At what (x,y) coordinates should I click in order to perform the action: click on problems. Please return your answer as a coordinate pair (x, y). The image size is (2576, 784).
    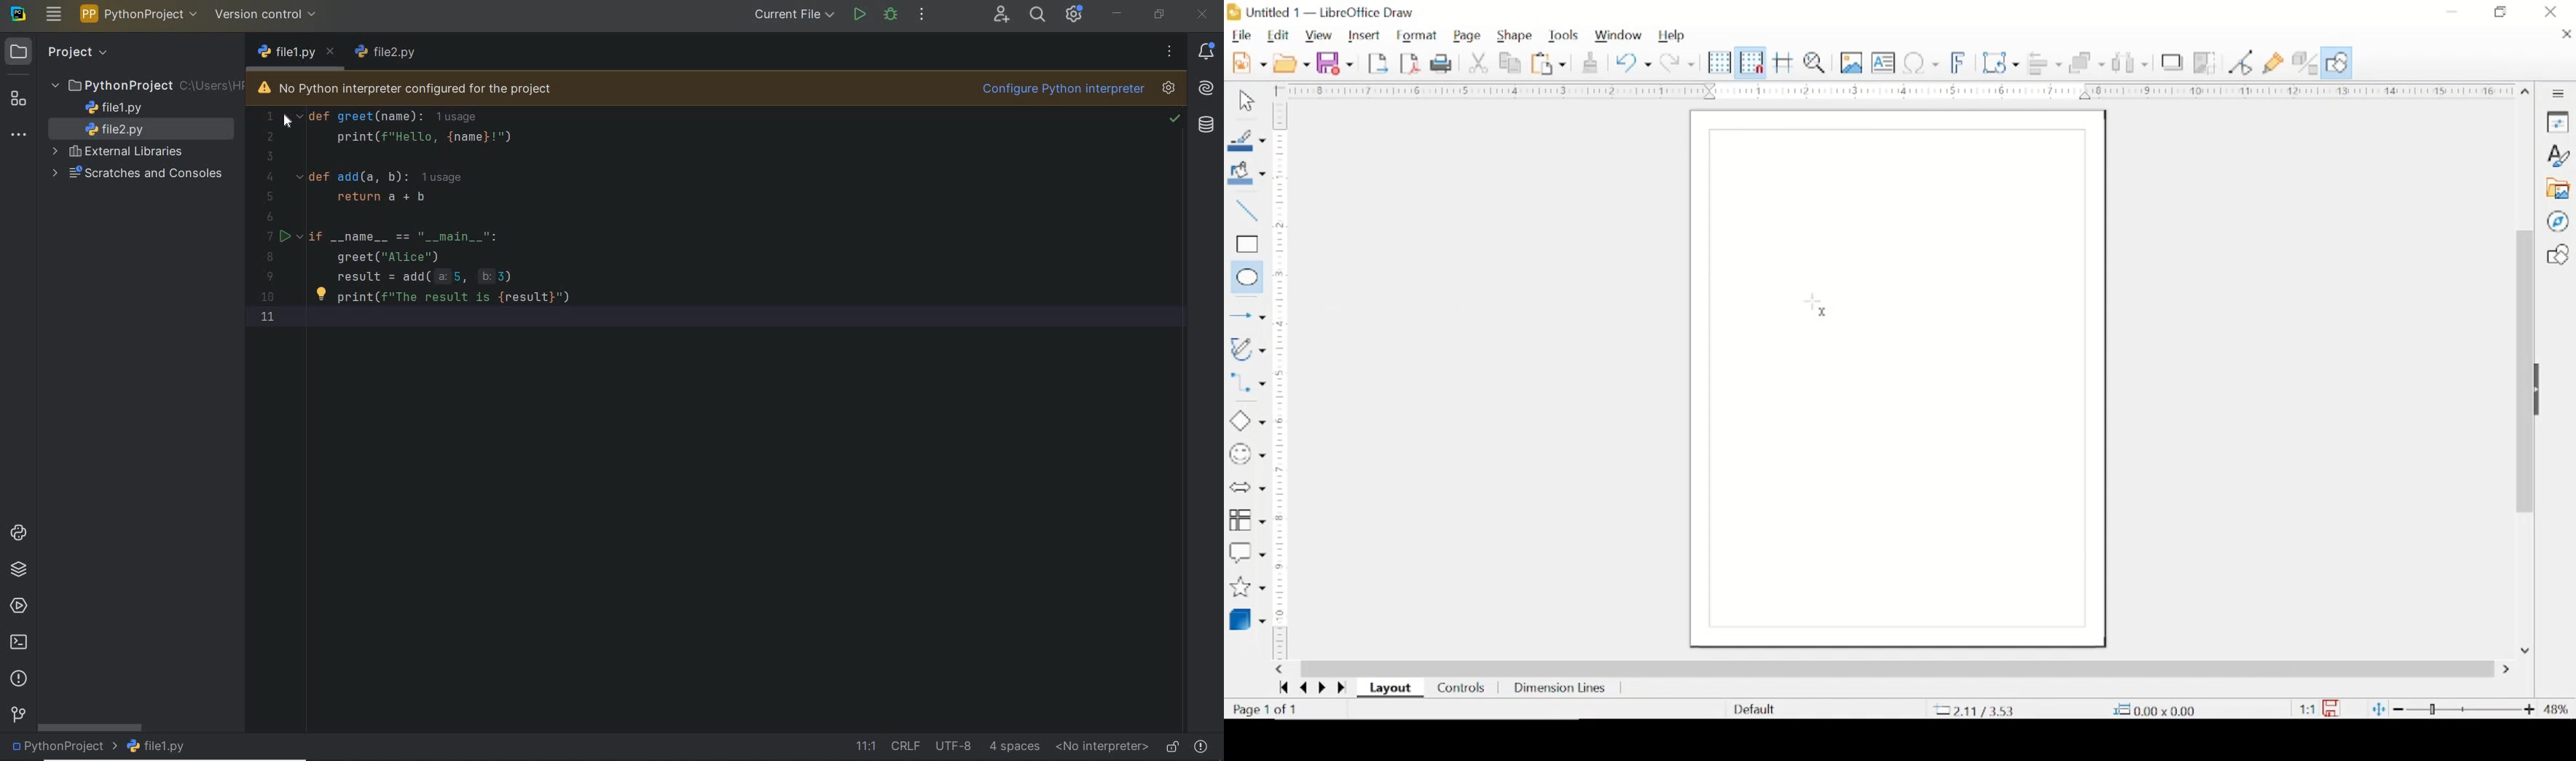
    Looking at the image, I should click on (1202, 744).